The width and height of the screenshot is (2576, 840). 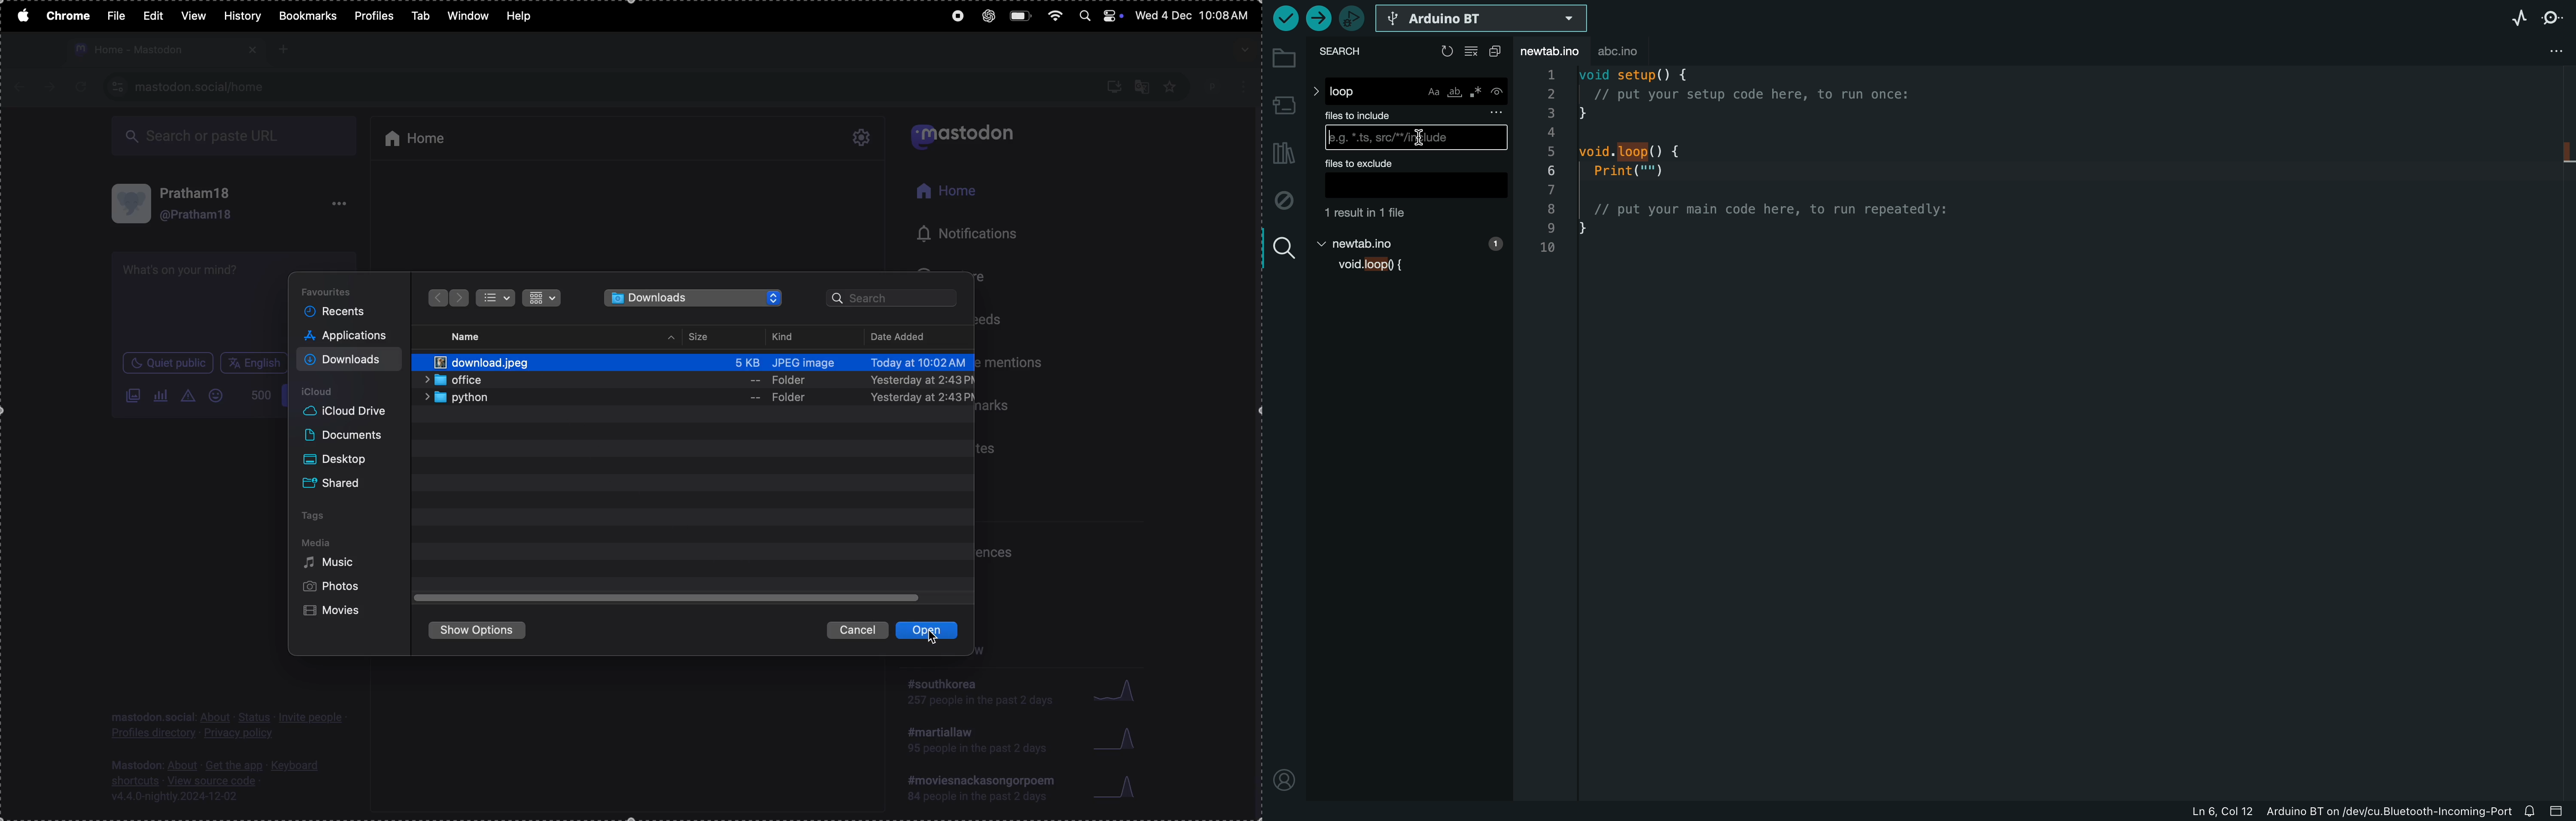 I want to click on Shared, so click(x=340, y=481).